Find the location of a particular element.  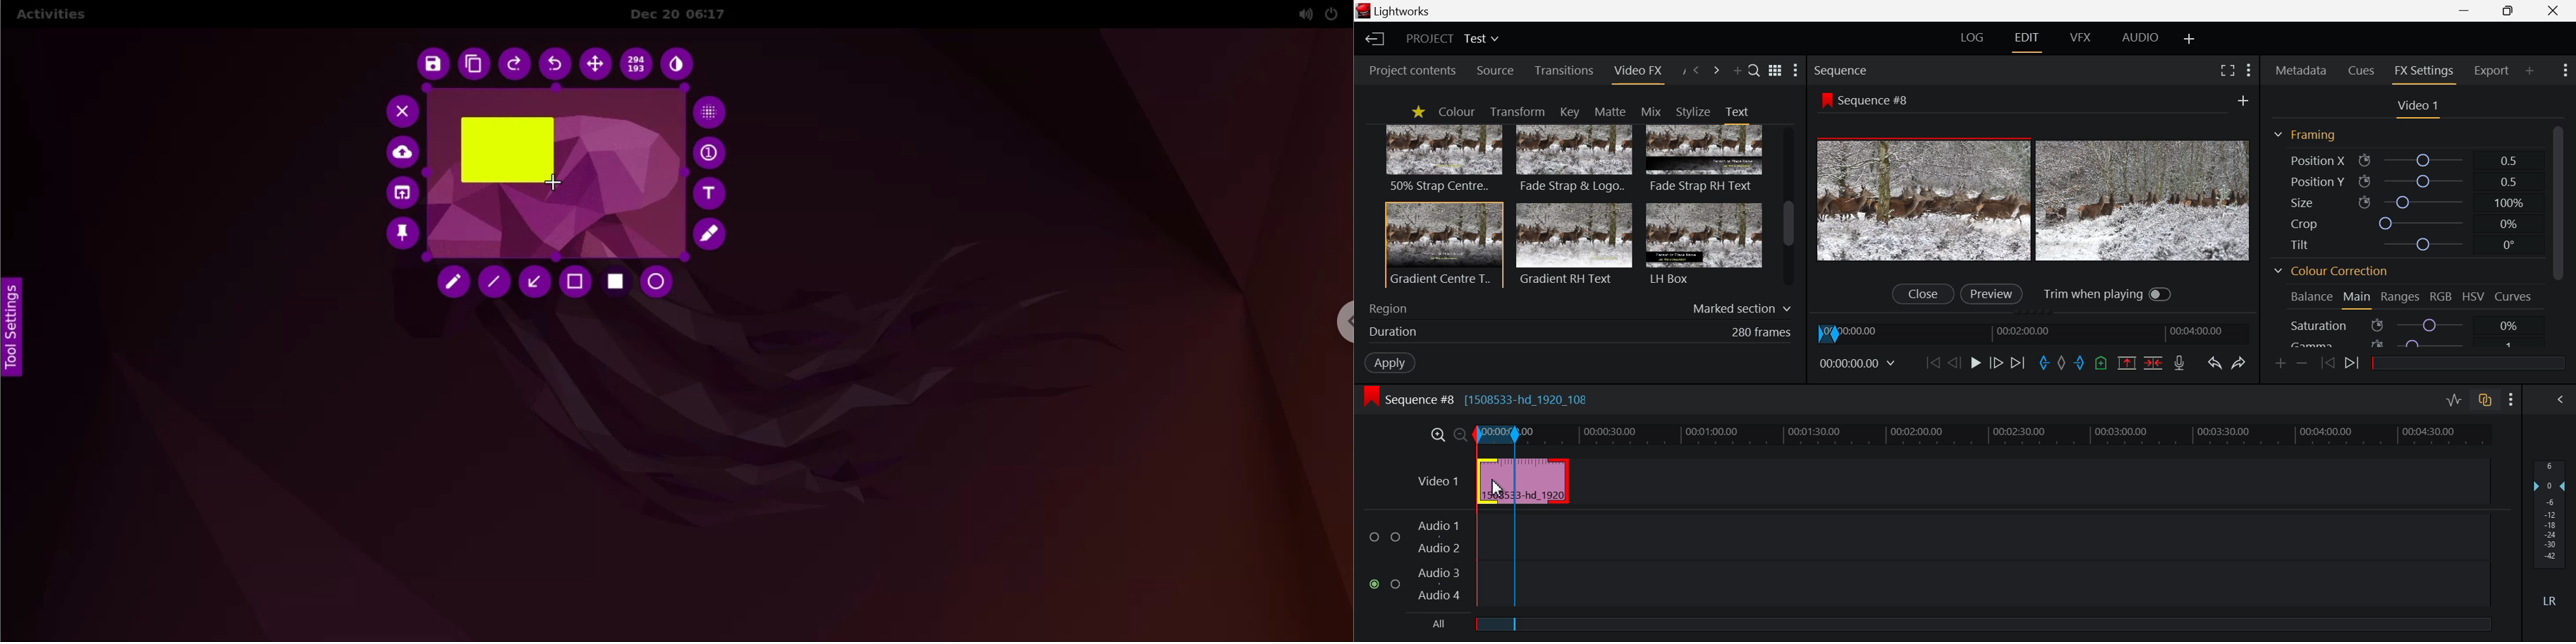

Timeline Zoom Out is located at coordinates (1461, 432).